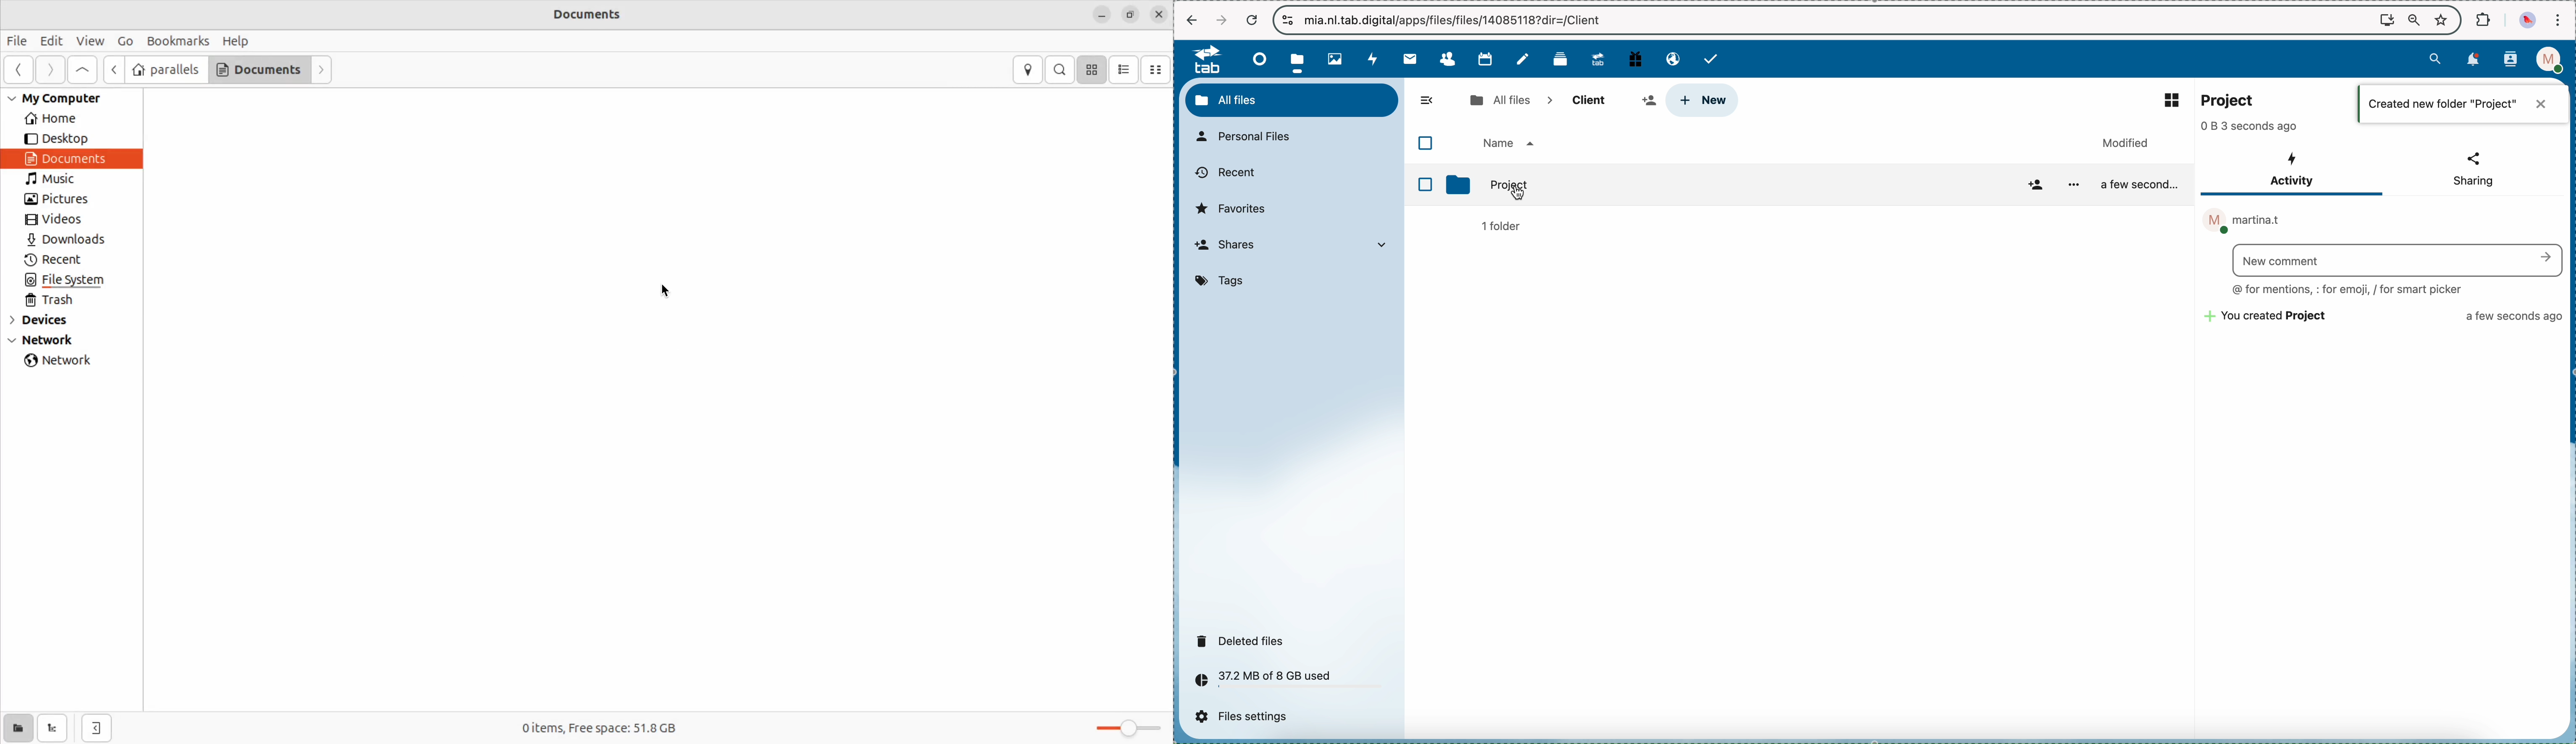  What do you see at coordinates (1425, 185) in the screenshot?
I see `Checkbox` at bounding box center [1425, 185].